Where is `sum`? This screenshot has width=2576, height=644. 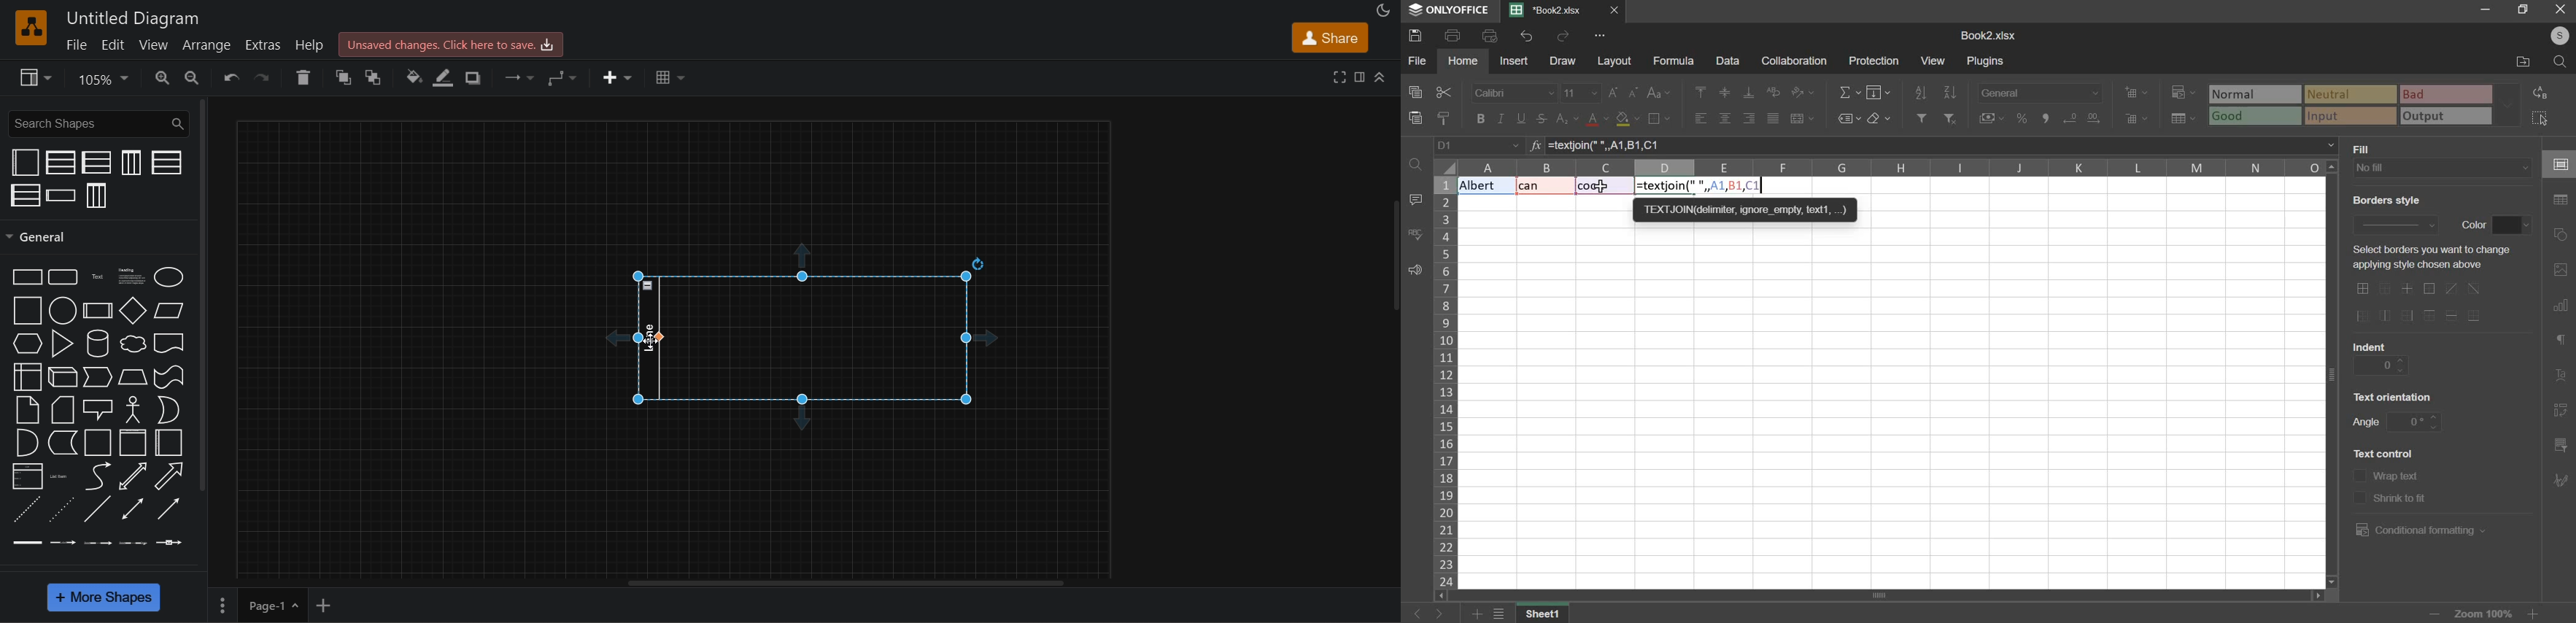
sum is located at coordinates (1850, 91).